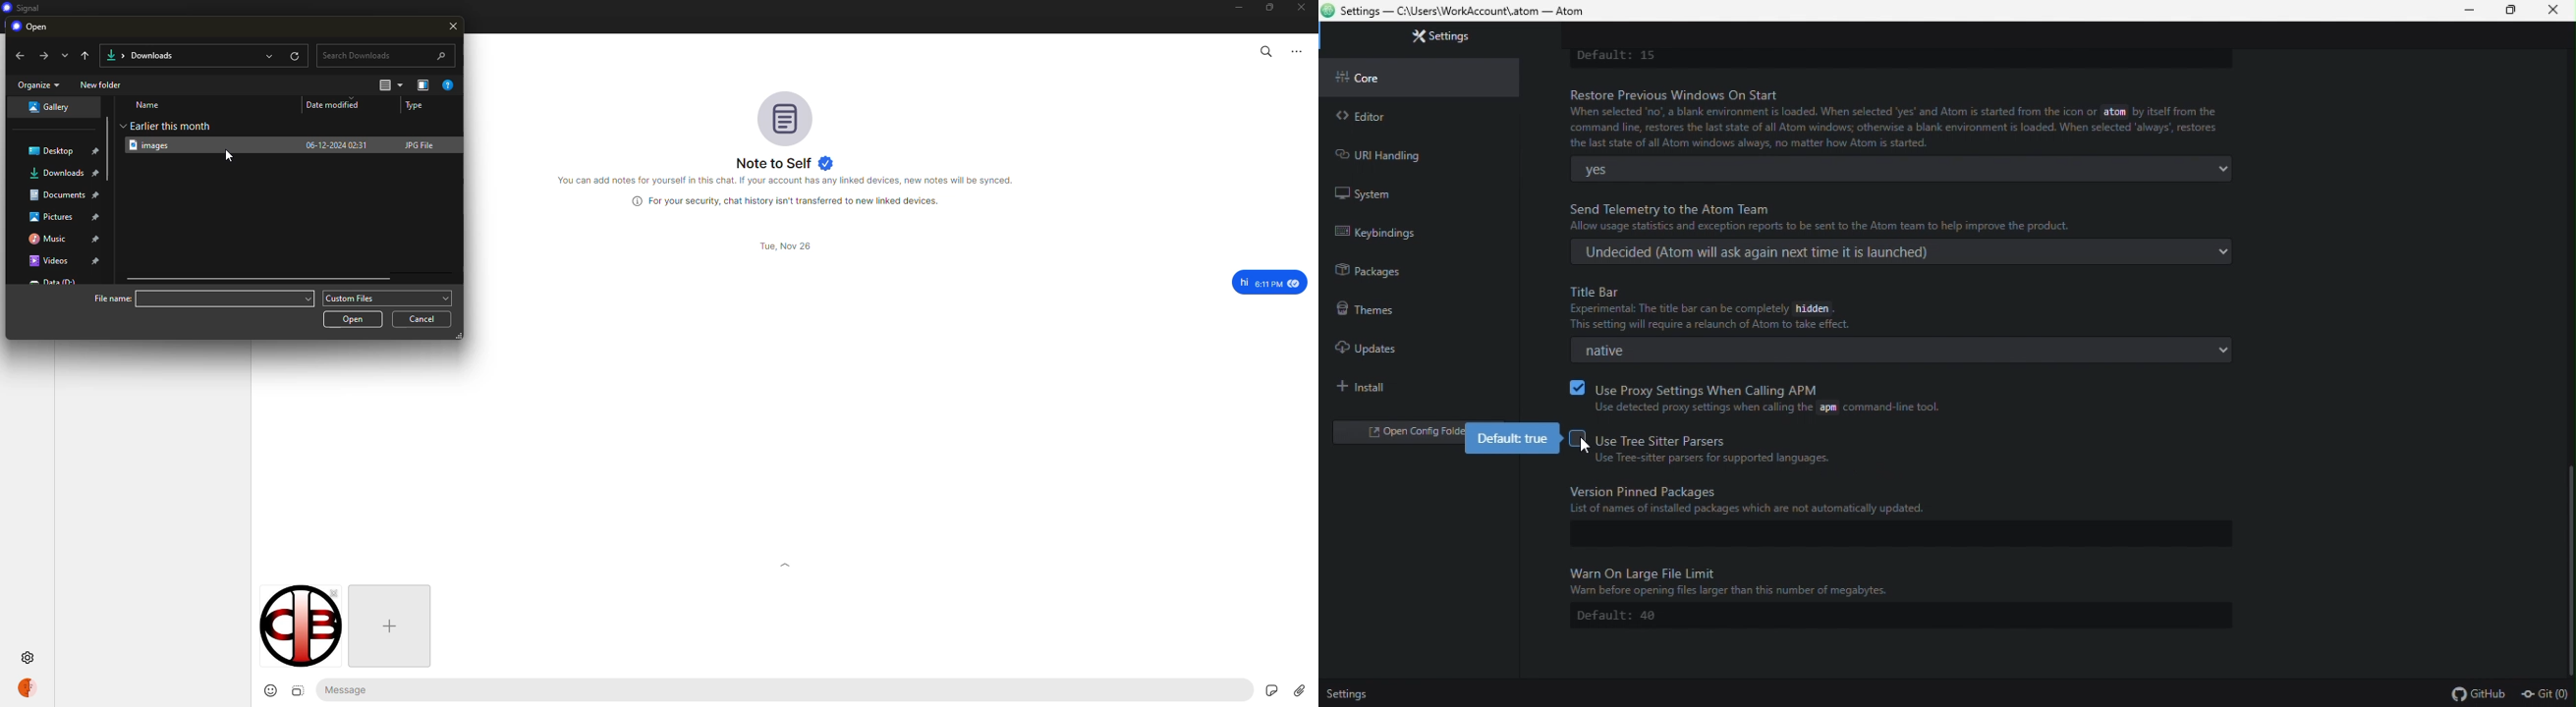  Describe the element at coordinates (1299, 51) in the screenshot. I see `more` at that location.